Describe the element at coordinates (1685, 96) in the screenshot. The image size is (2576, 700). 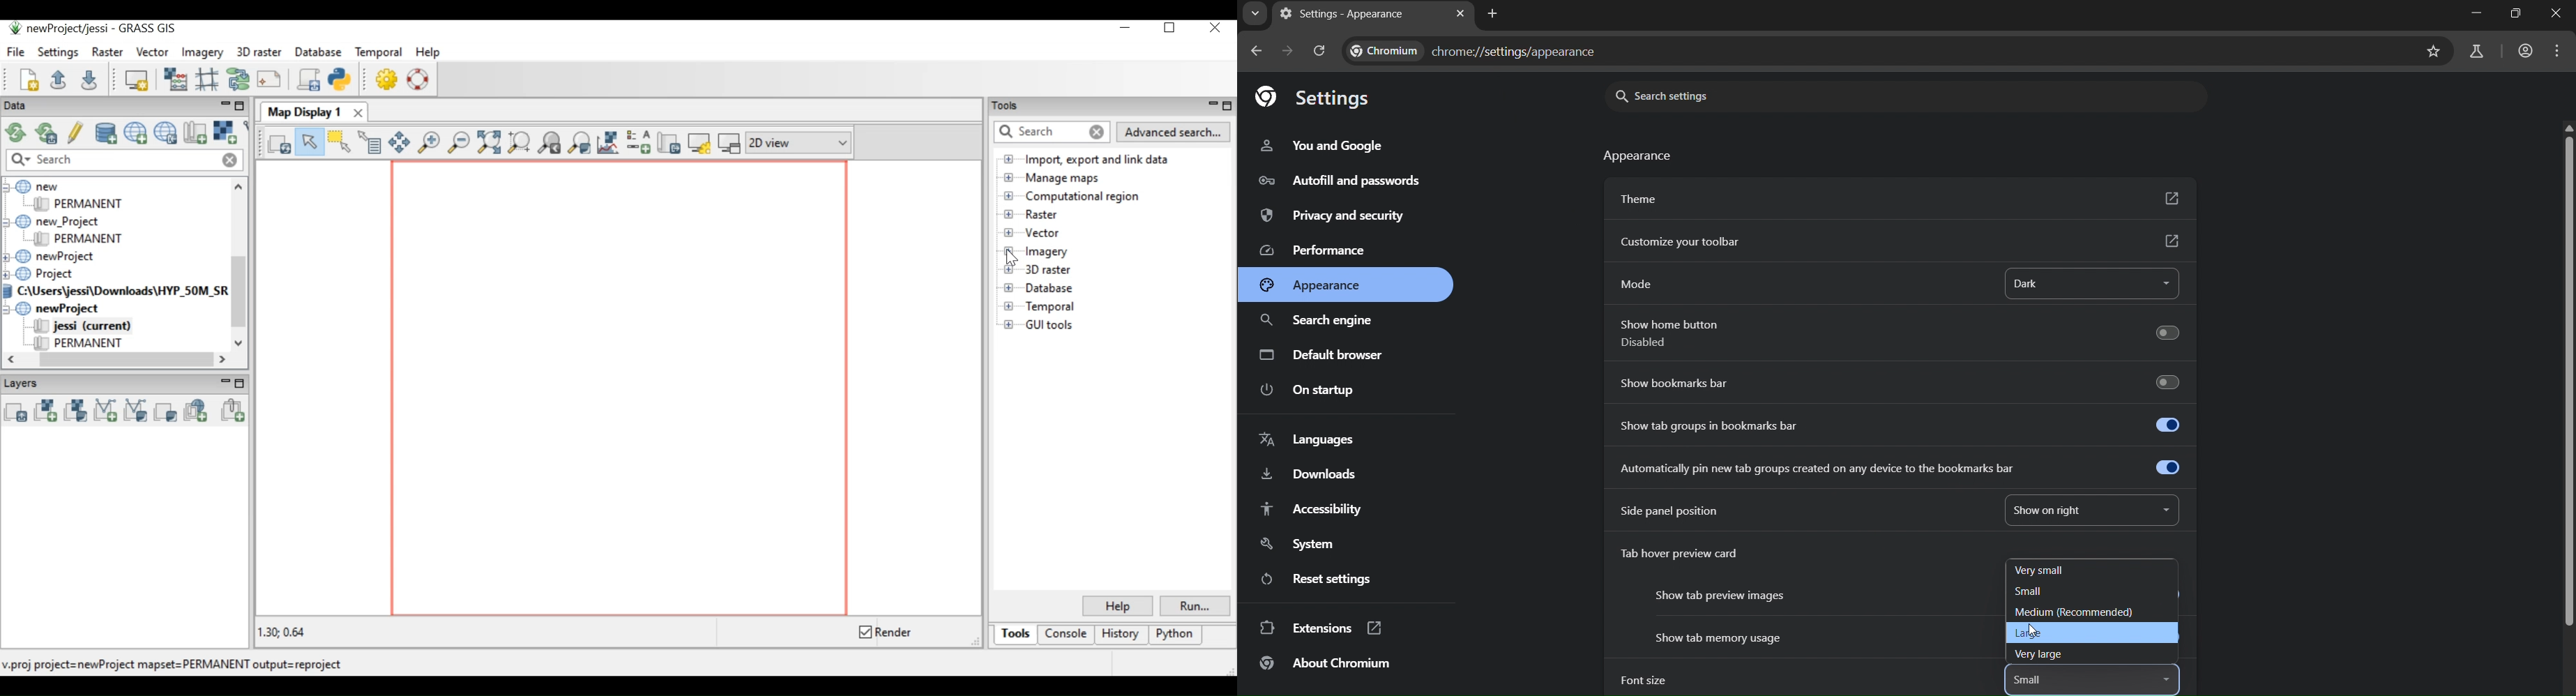
I see `search settings` at that location.